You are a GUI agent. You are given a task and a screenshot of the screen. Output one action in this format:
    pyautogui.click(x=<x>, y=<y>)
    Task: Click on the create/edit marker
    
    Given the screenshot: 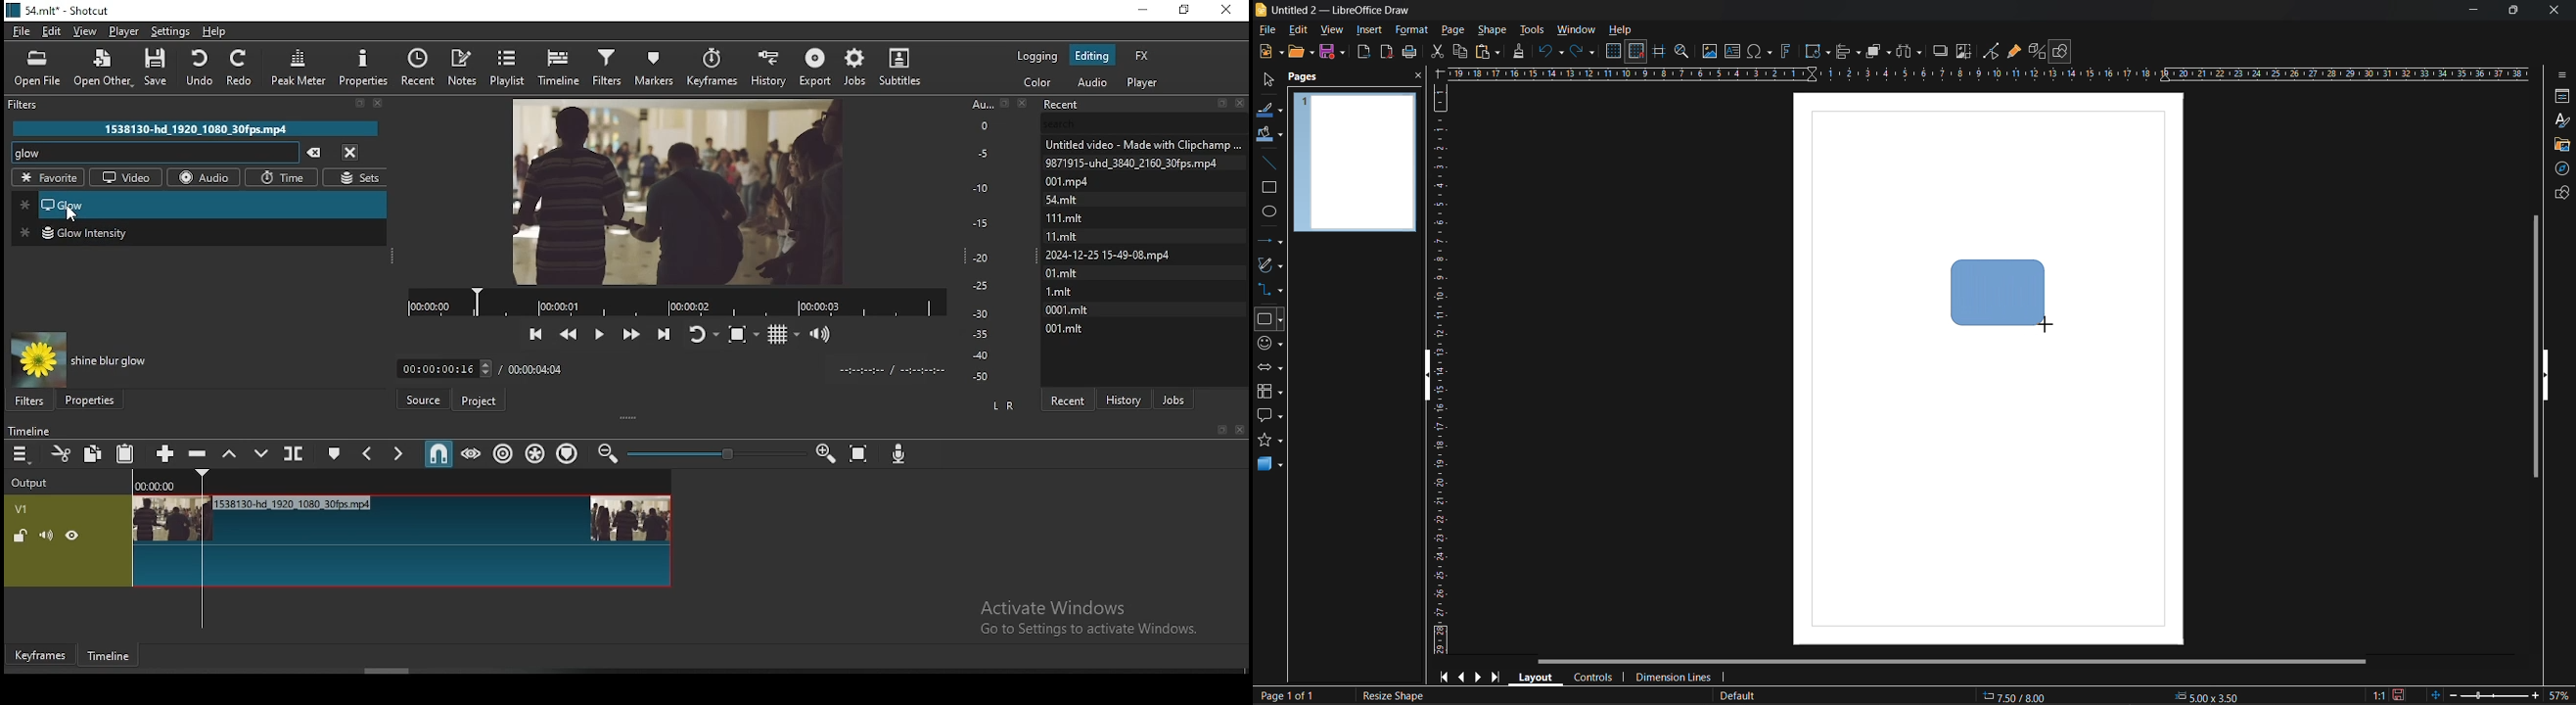 What is the action you would take?
    pyautogui.click(x=332, y=456)
    